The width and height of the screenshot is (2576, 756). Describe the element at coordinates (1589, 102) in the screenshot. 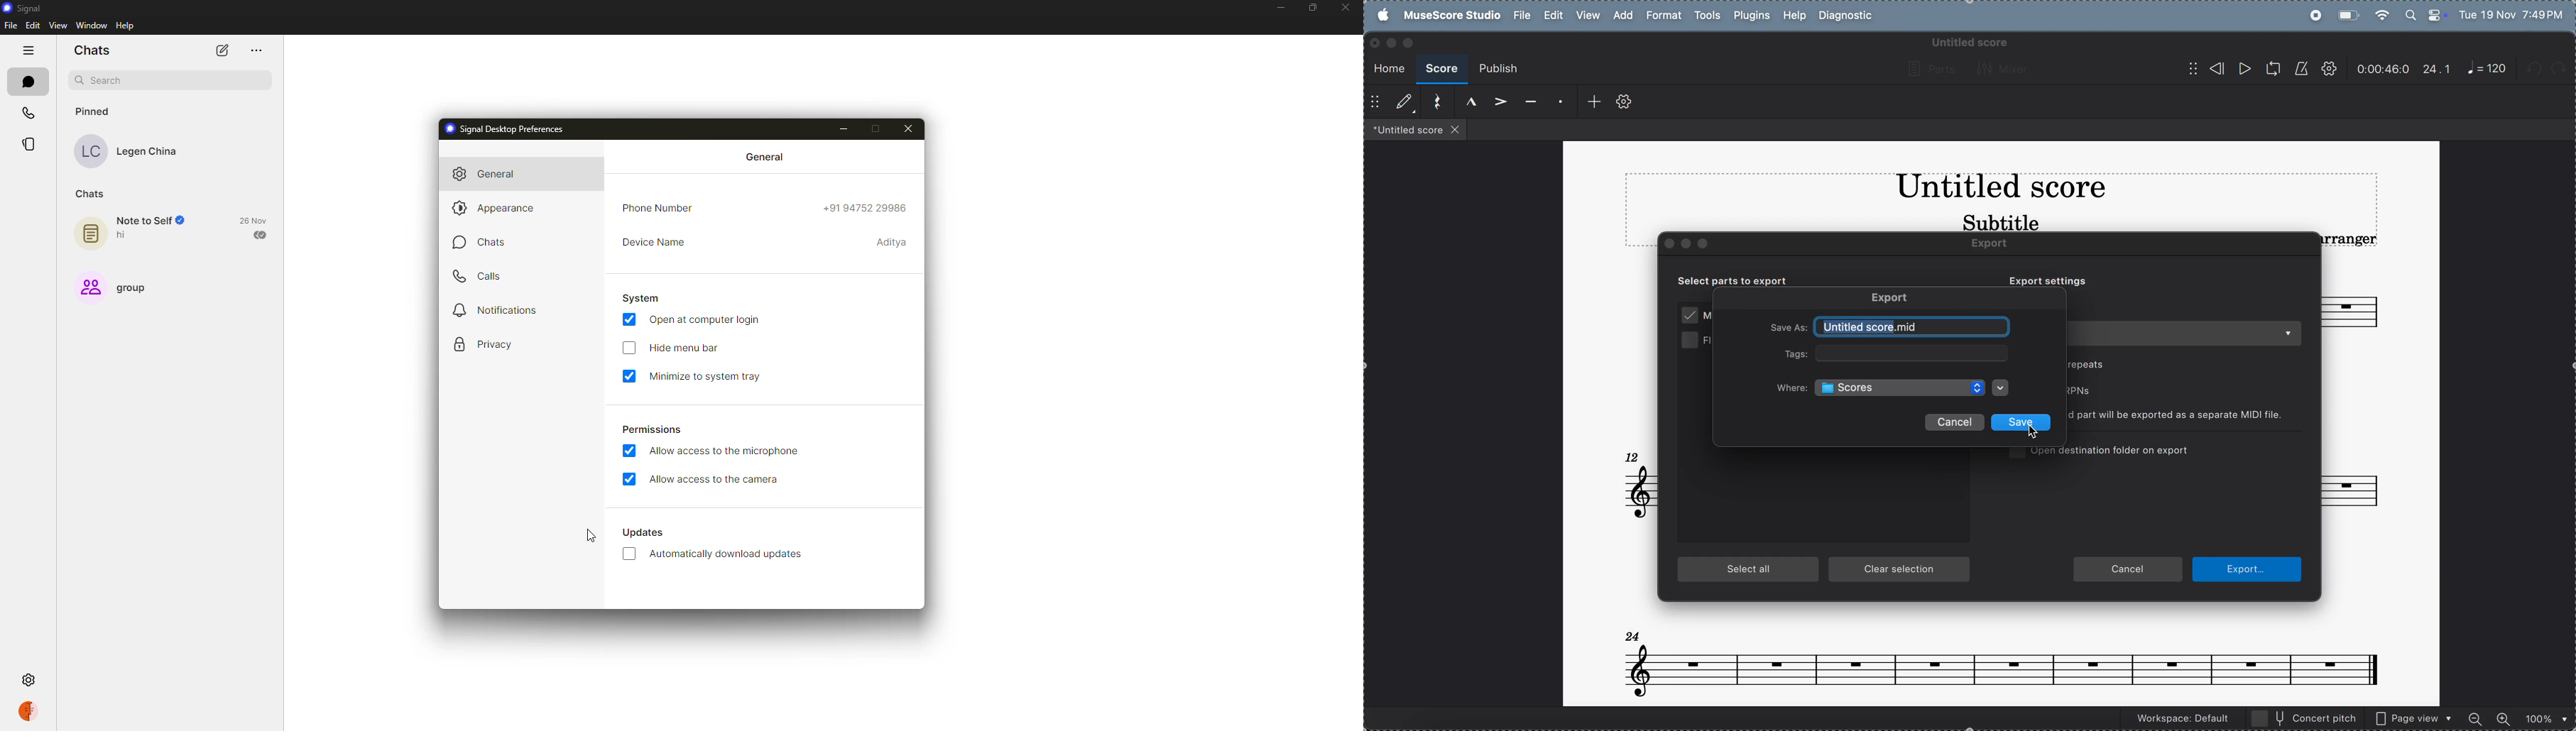

I see `add` at that location.